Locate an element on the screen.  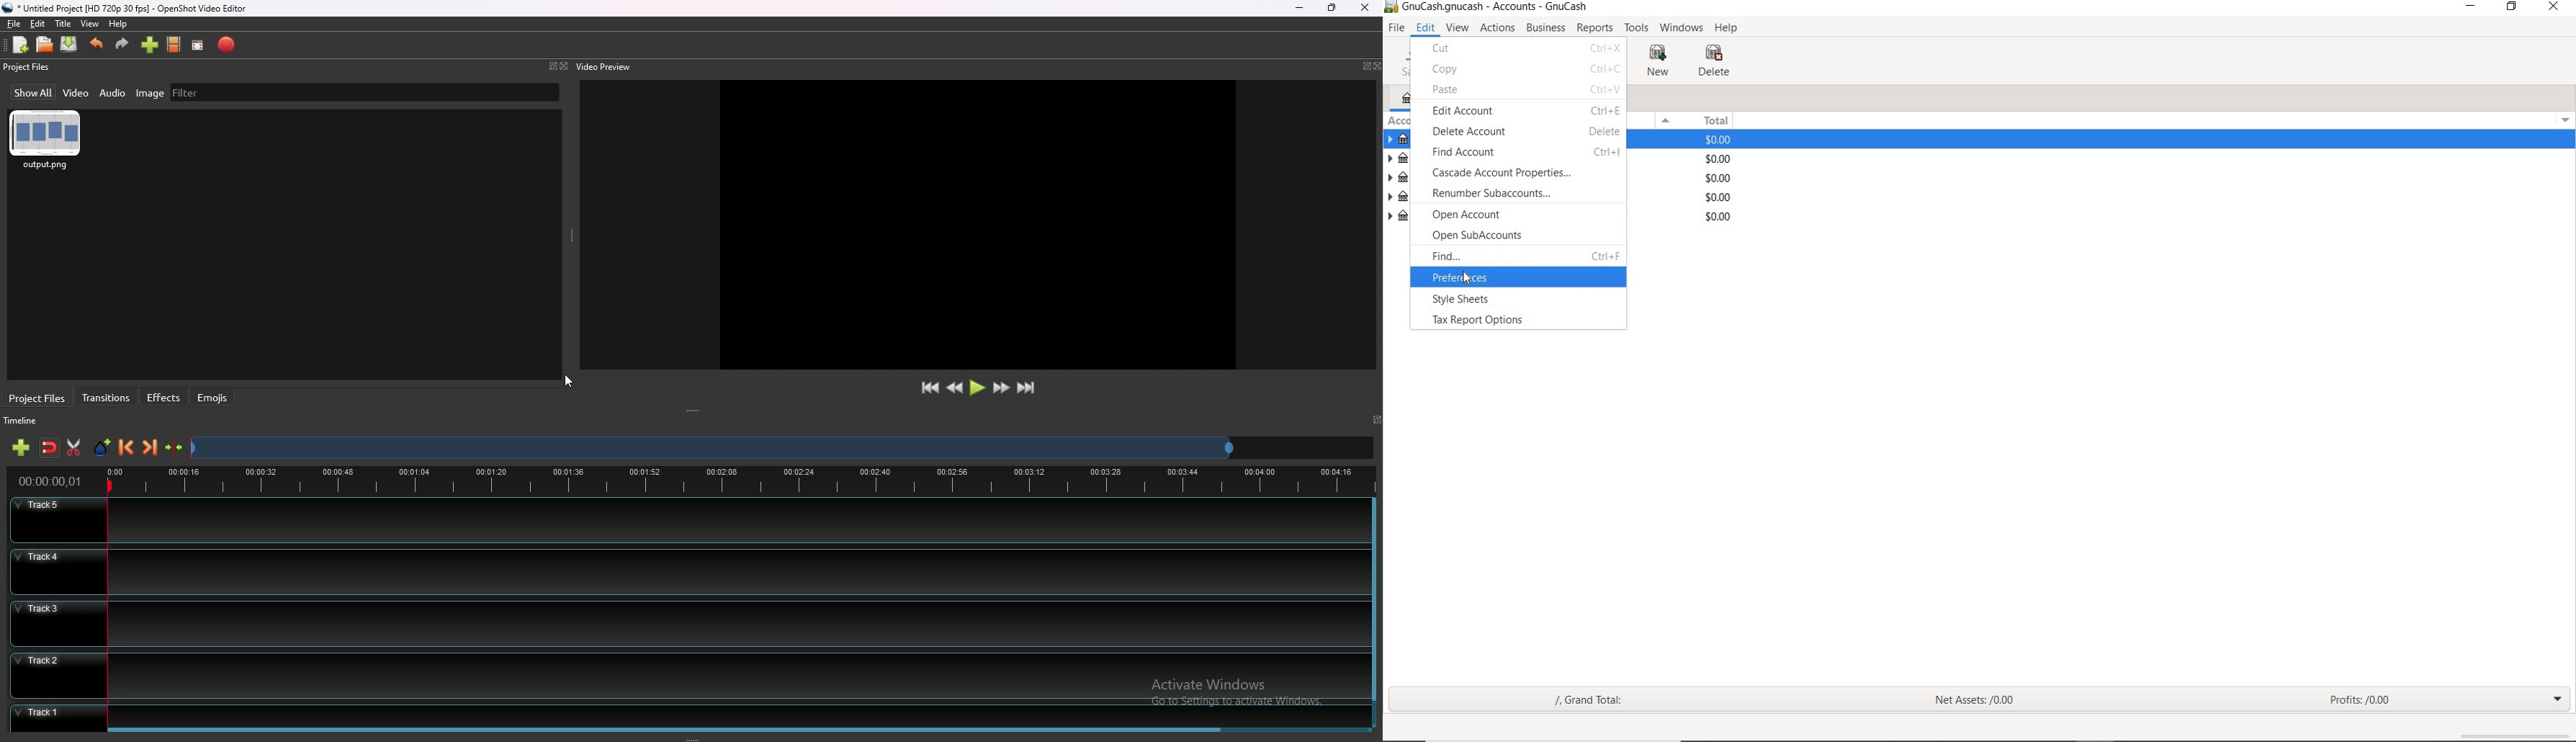
Menu is located at coordinates (1667, 120).